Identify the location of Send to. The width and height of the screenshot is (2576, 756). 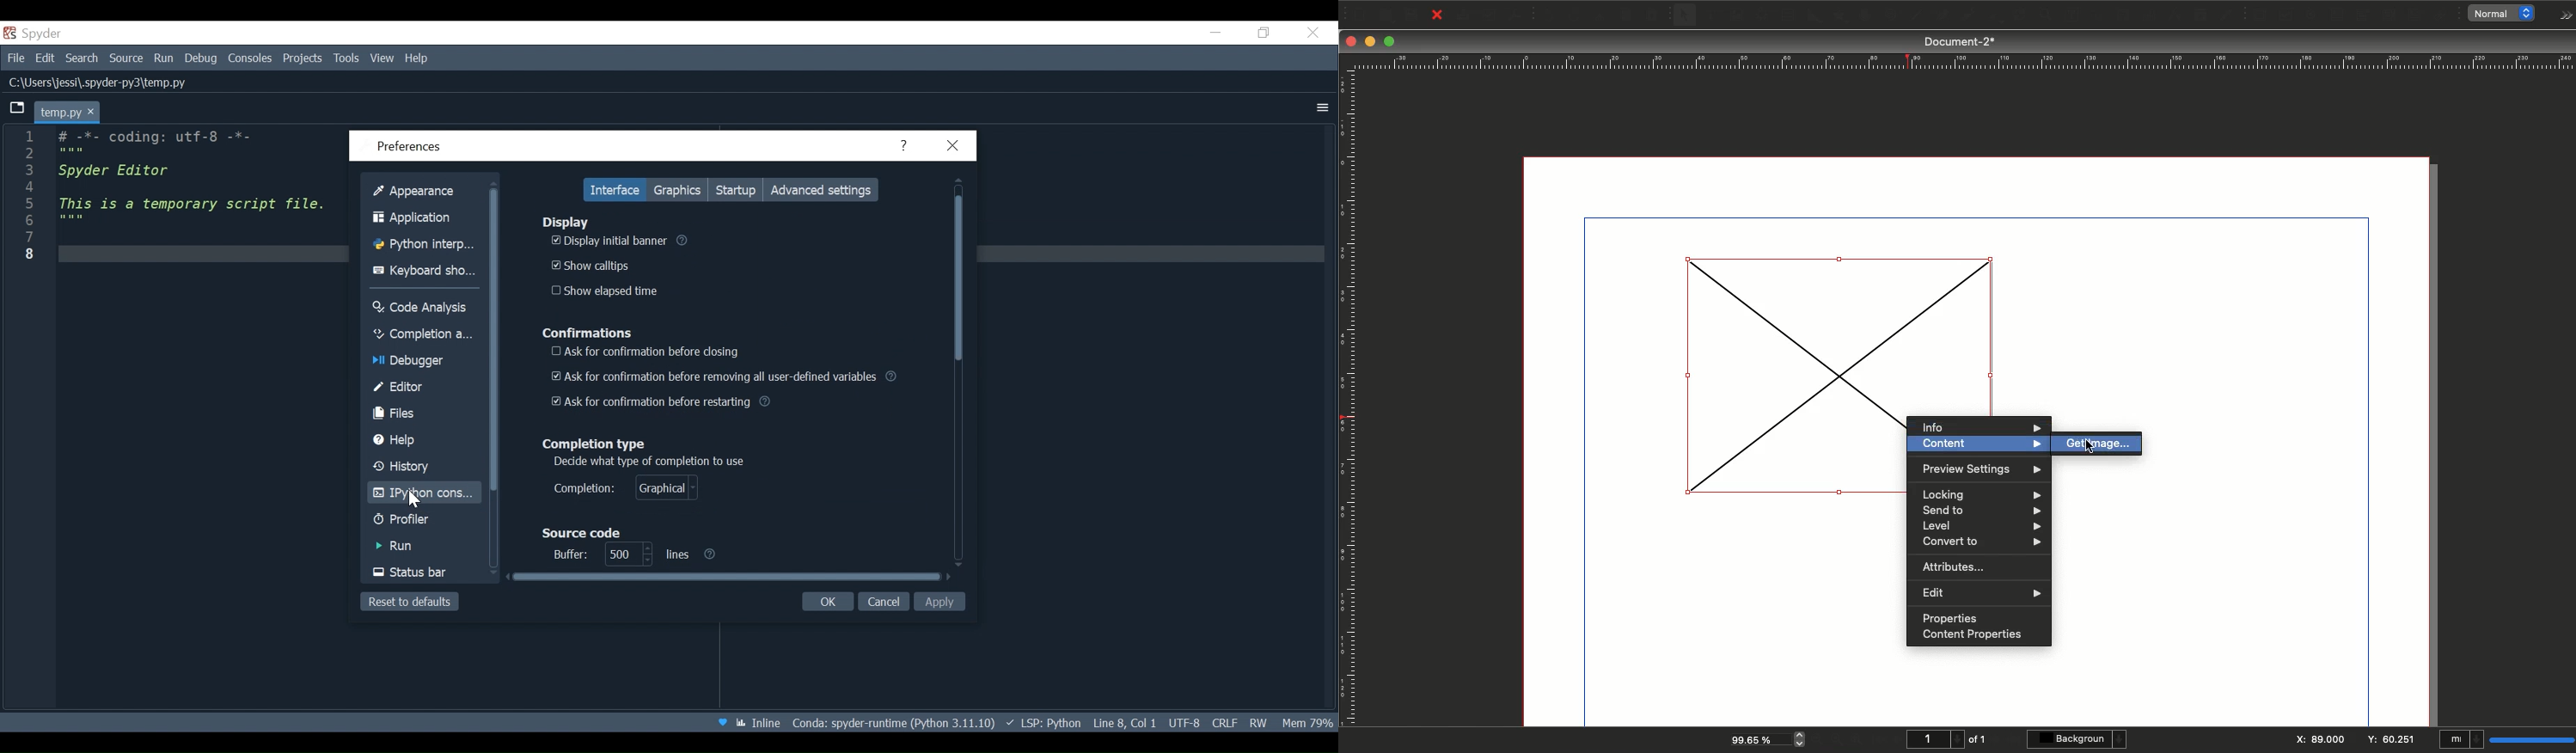
(1980, 511).